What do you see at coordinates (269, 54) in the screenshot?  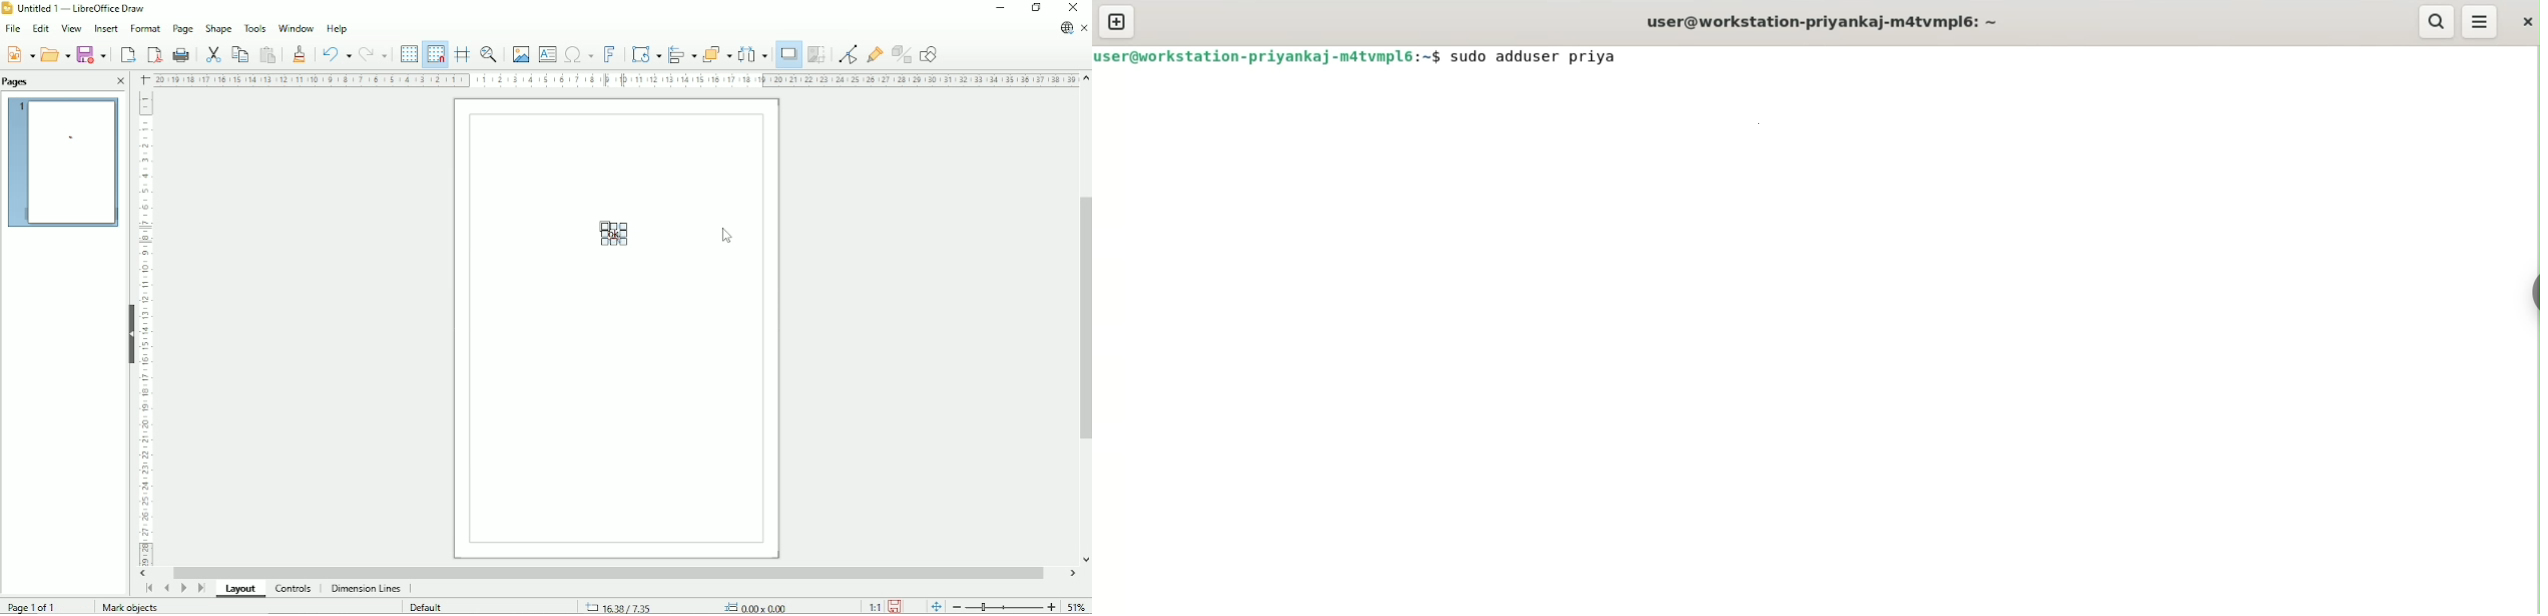 I see `Paste` at bounding box center [269, 54].